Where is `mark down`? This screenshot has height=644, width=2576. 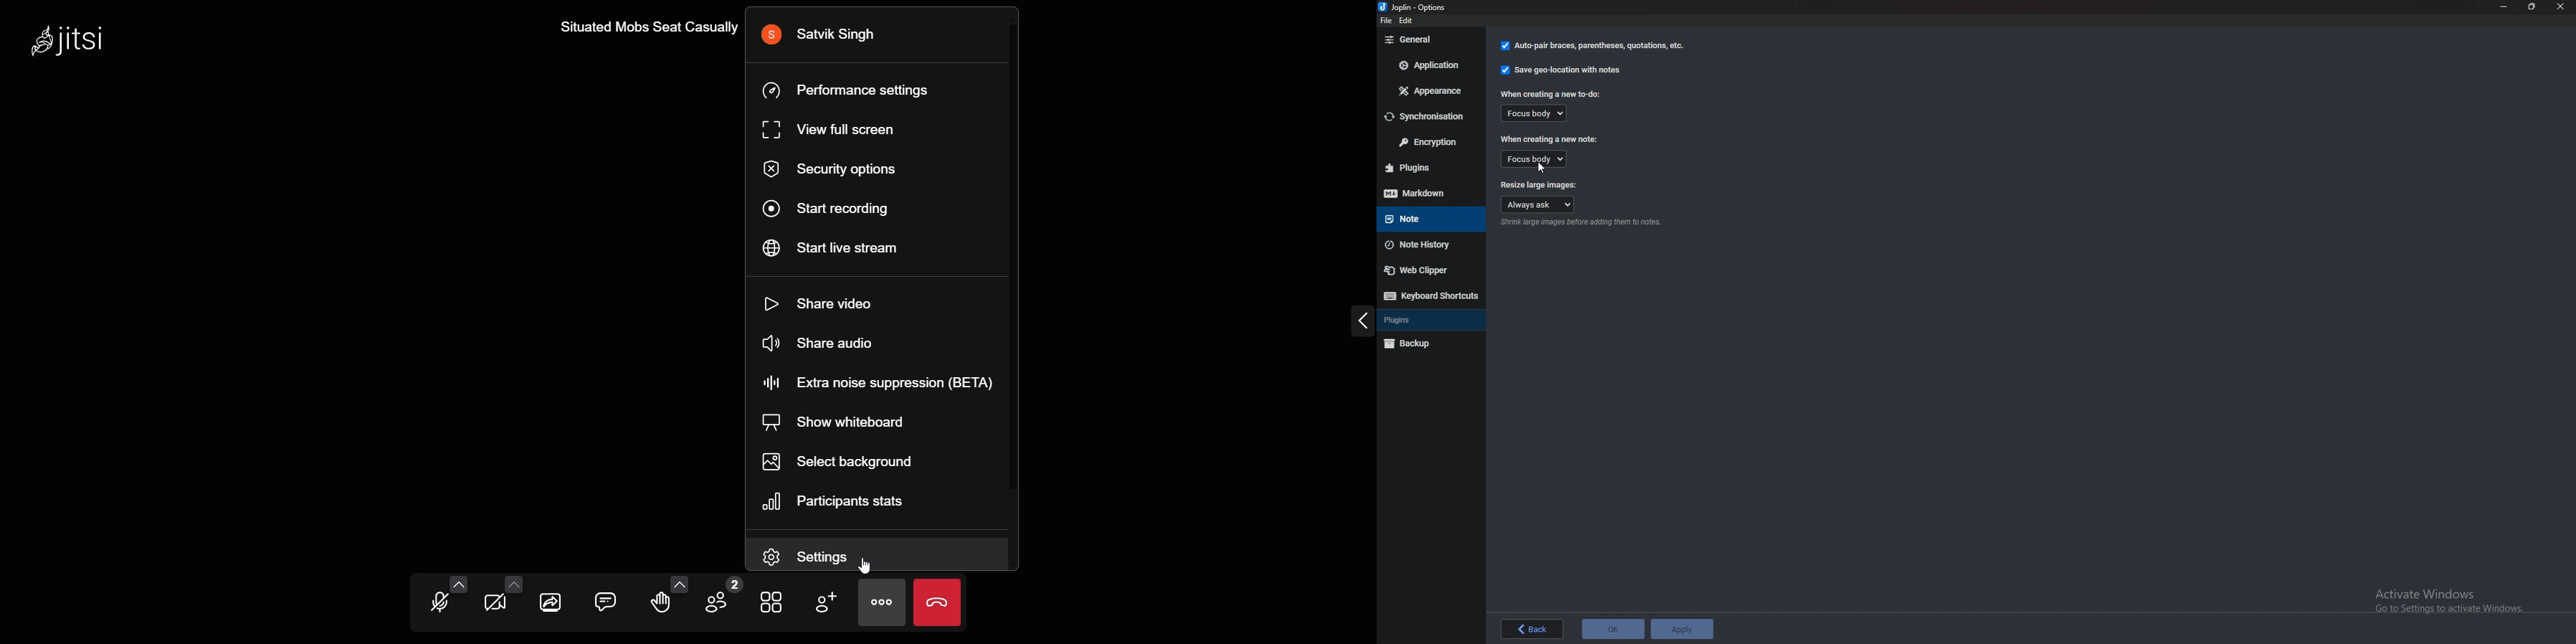 mark down is located at coordinates (1429, 193).